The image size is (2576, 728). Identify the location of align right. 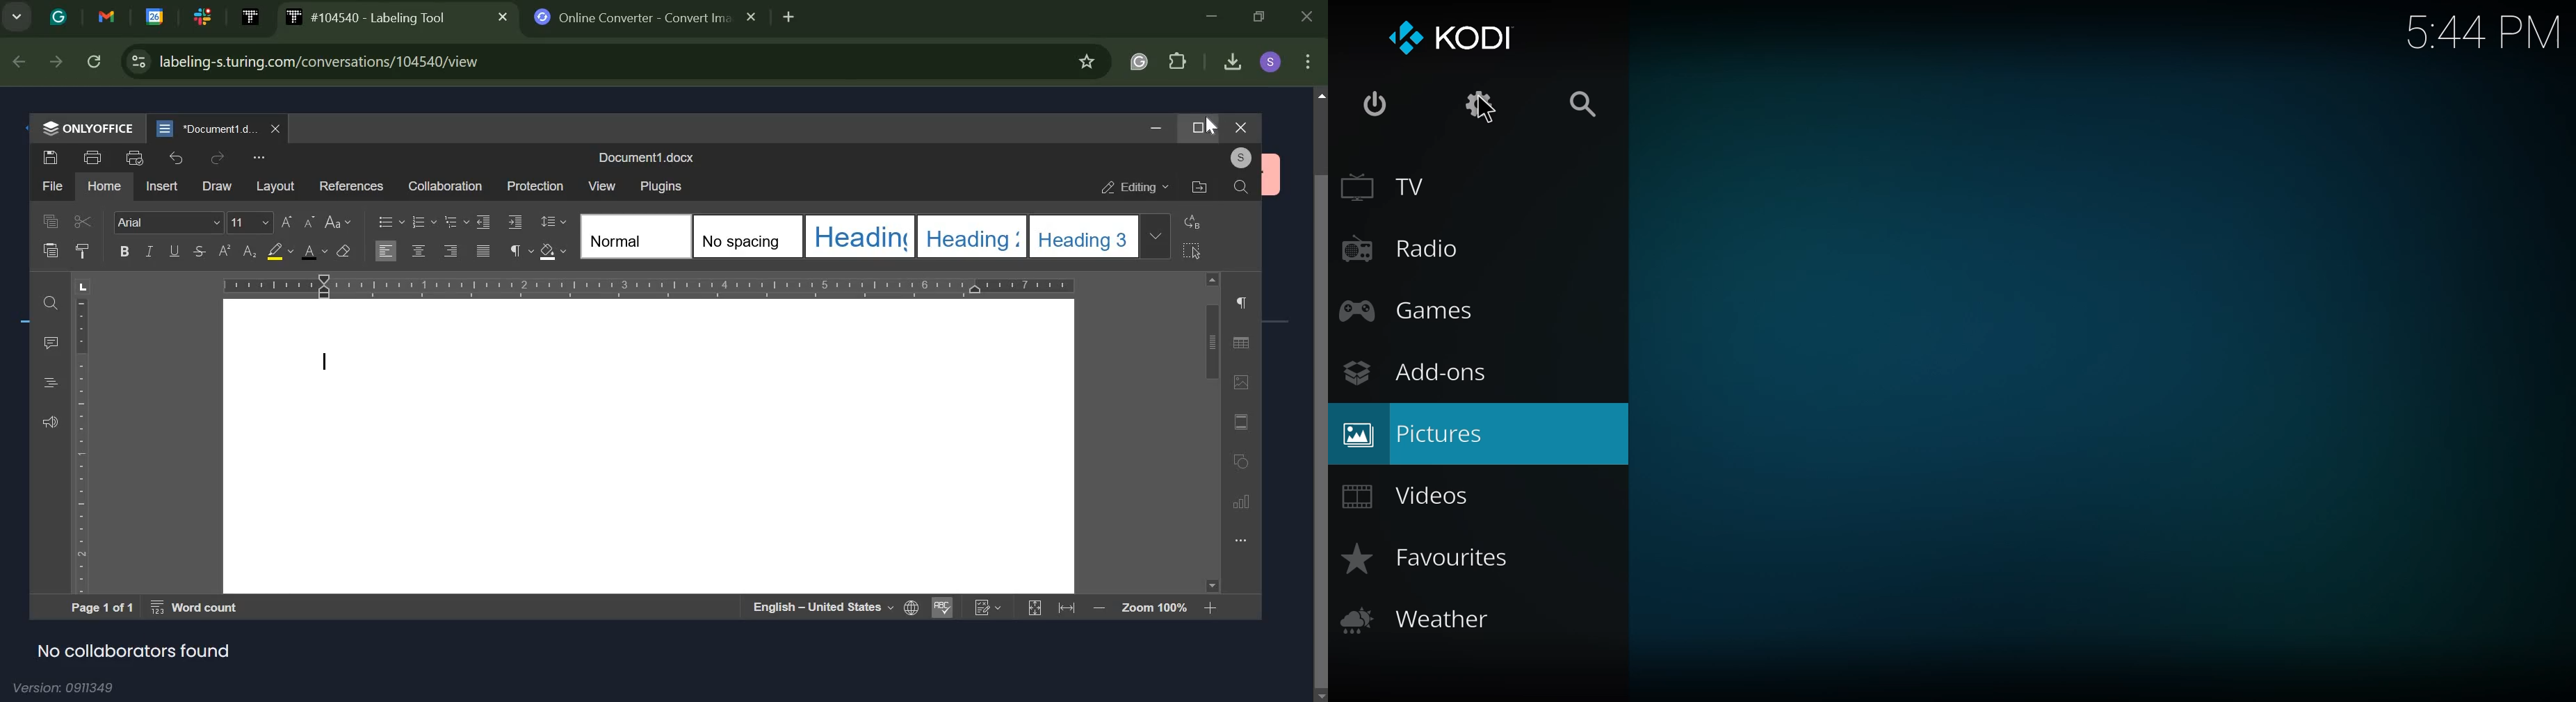
(451, 250).